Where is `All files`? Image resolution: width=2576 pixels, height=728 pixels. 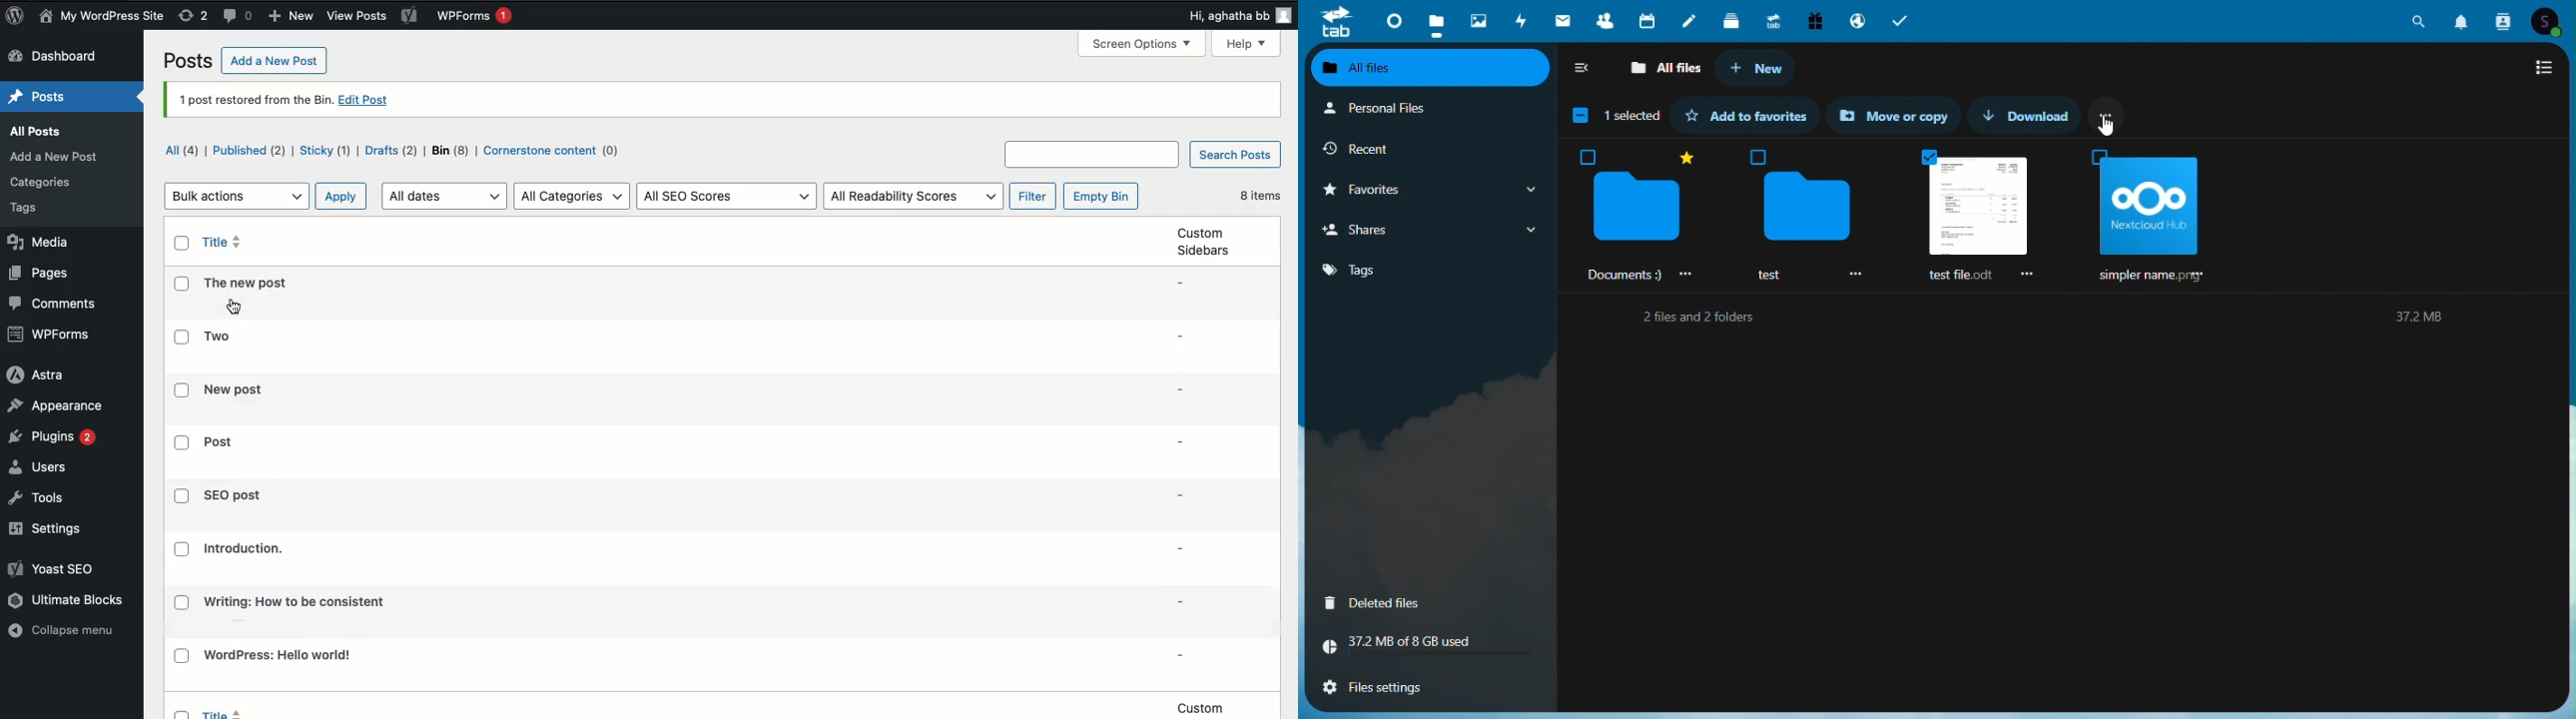 All files is located at coordinates (1667, 70).